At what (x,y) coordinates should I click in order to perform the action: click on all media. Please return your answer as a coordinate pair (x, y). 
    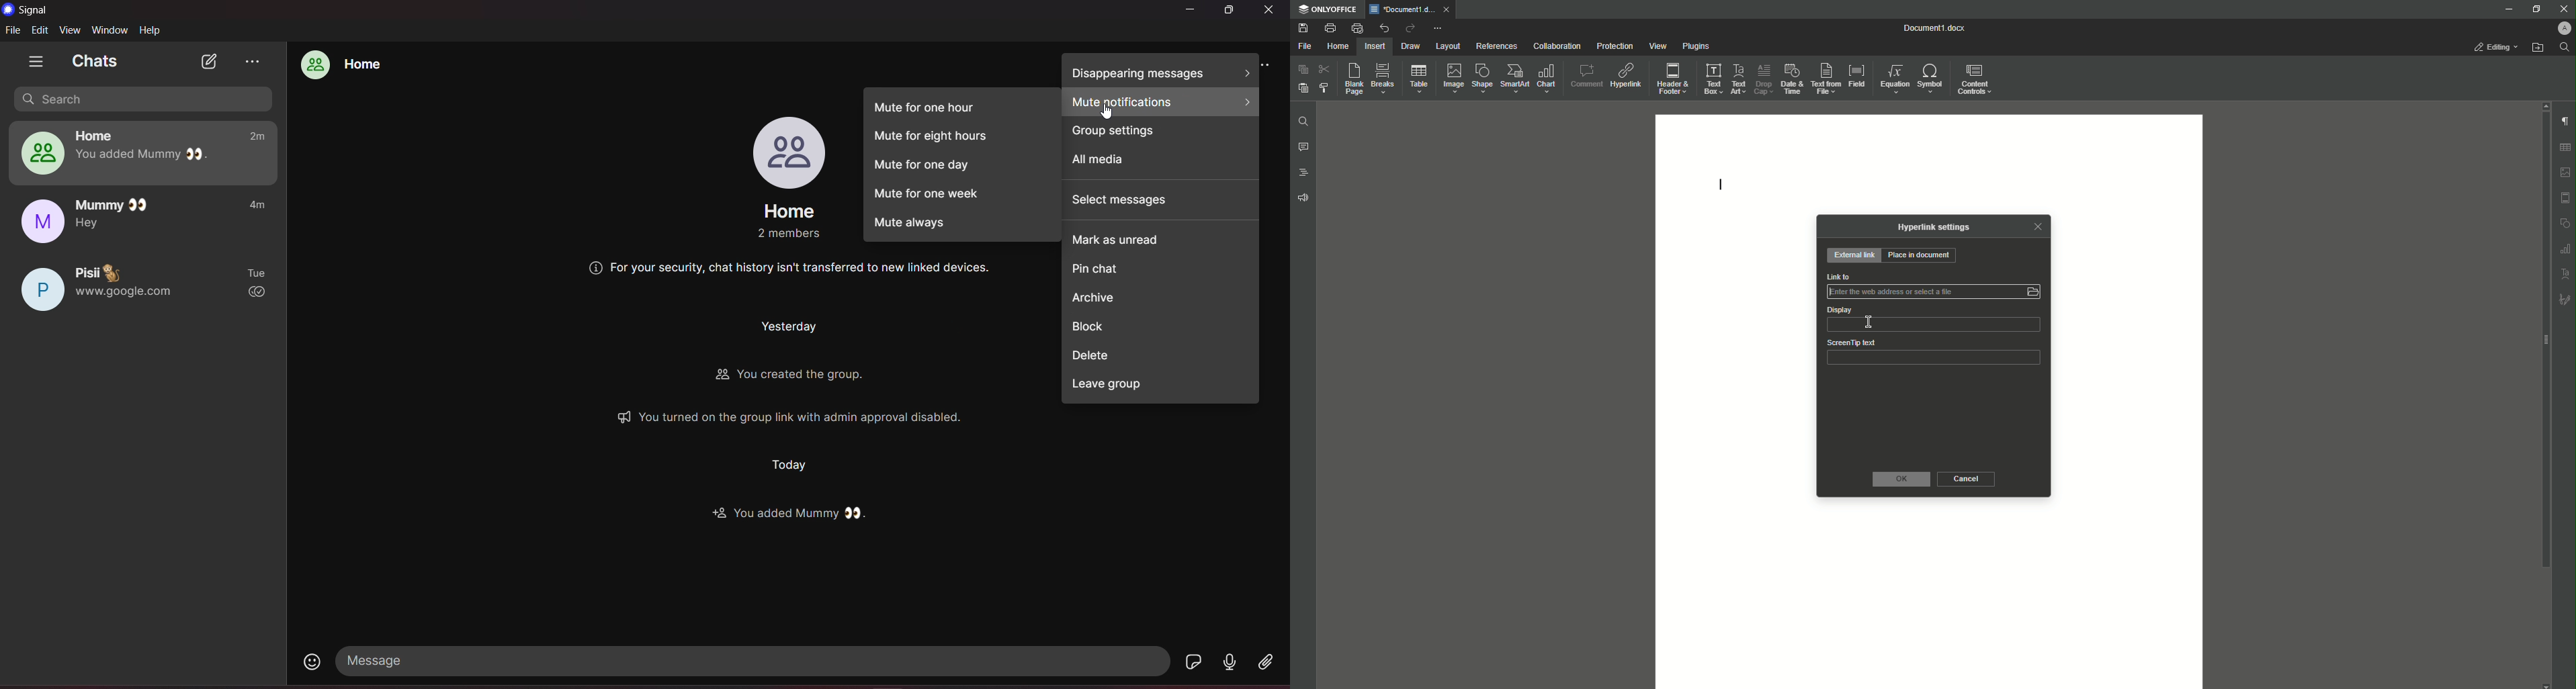
    Looking at the image, I should click on (1161, 167).